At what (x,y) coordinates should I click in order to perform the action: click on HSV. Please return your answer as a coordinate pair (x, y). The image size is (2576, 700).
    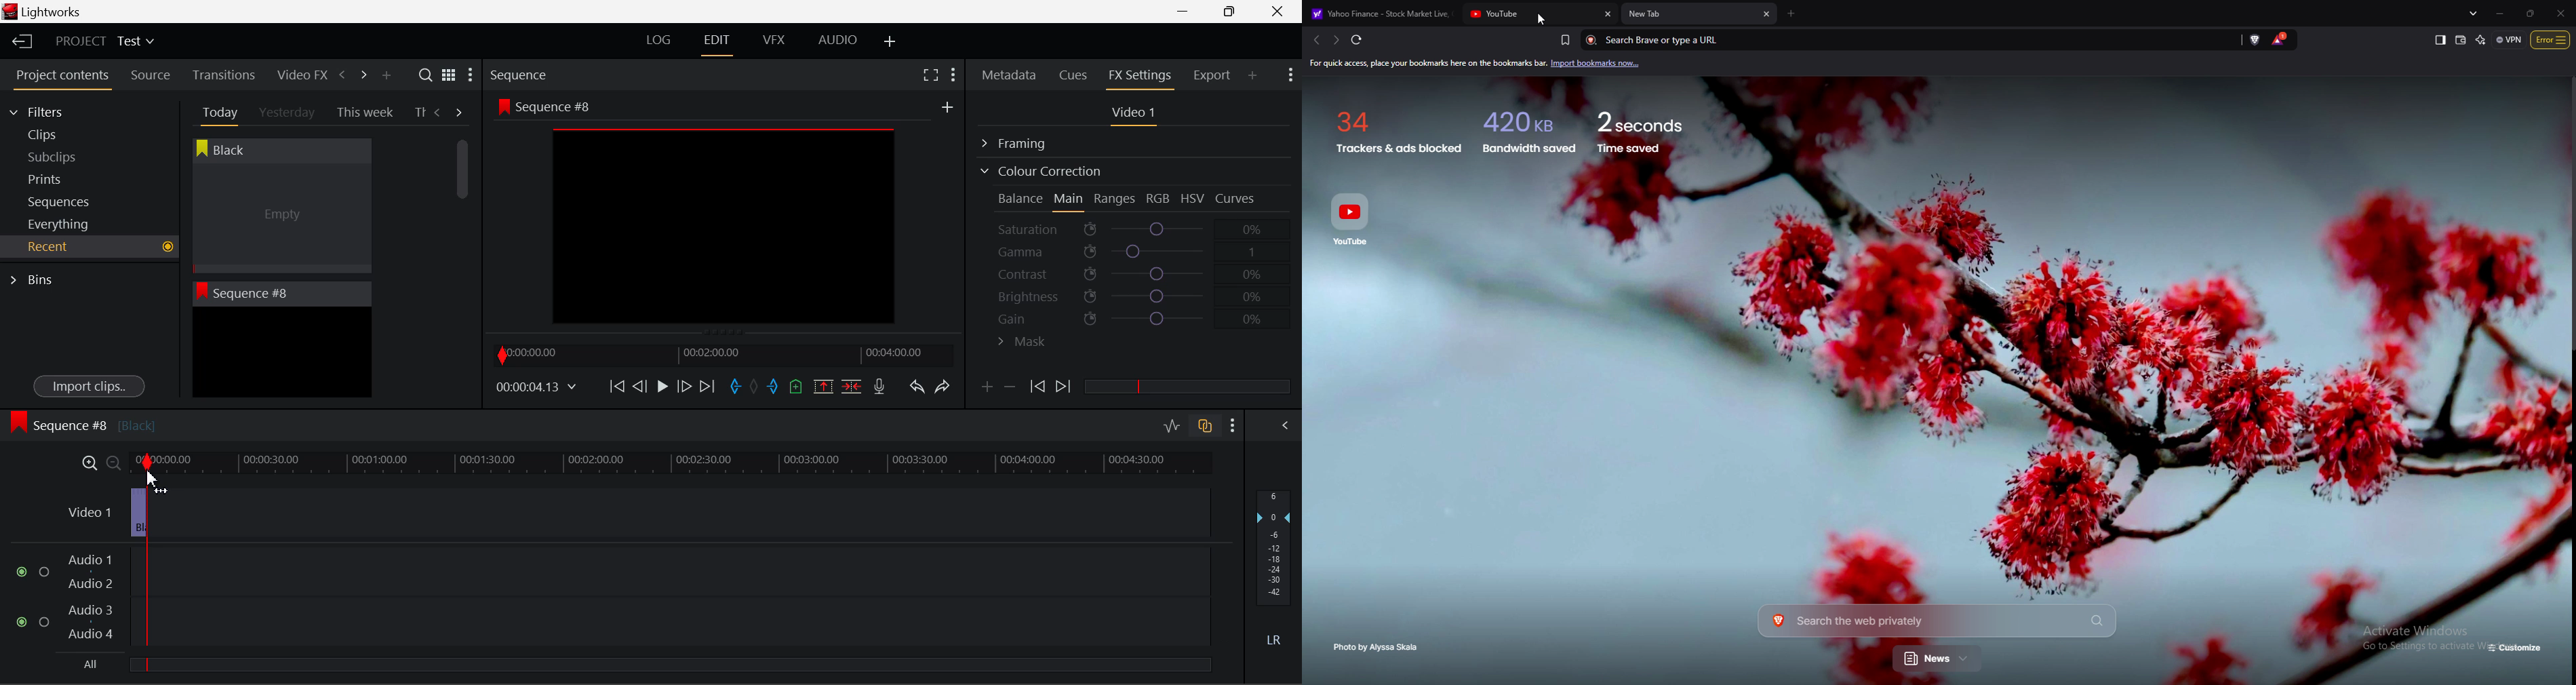
    Looking at the image, I should click on (1193, 198).